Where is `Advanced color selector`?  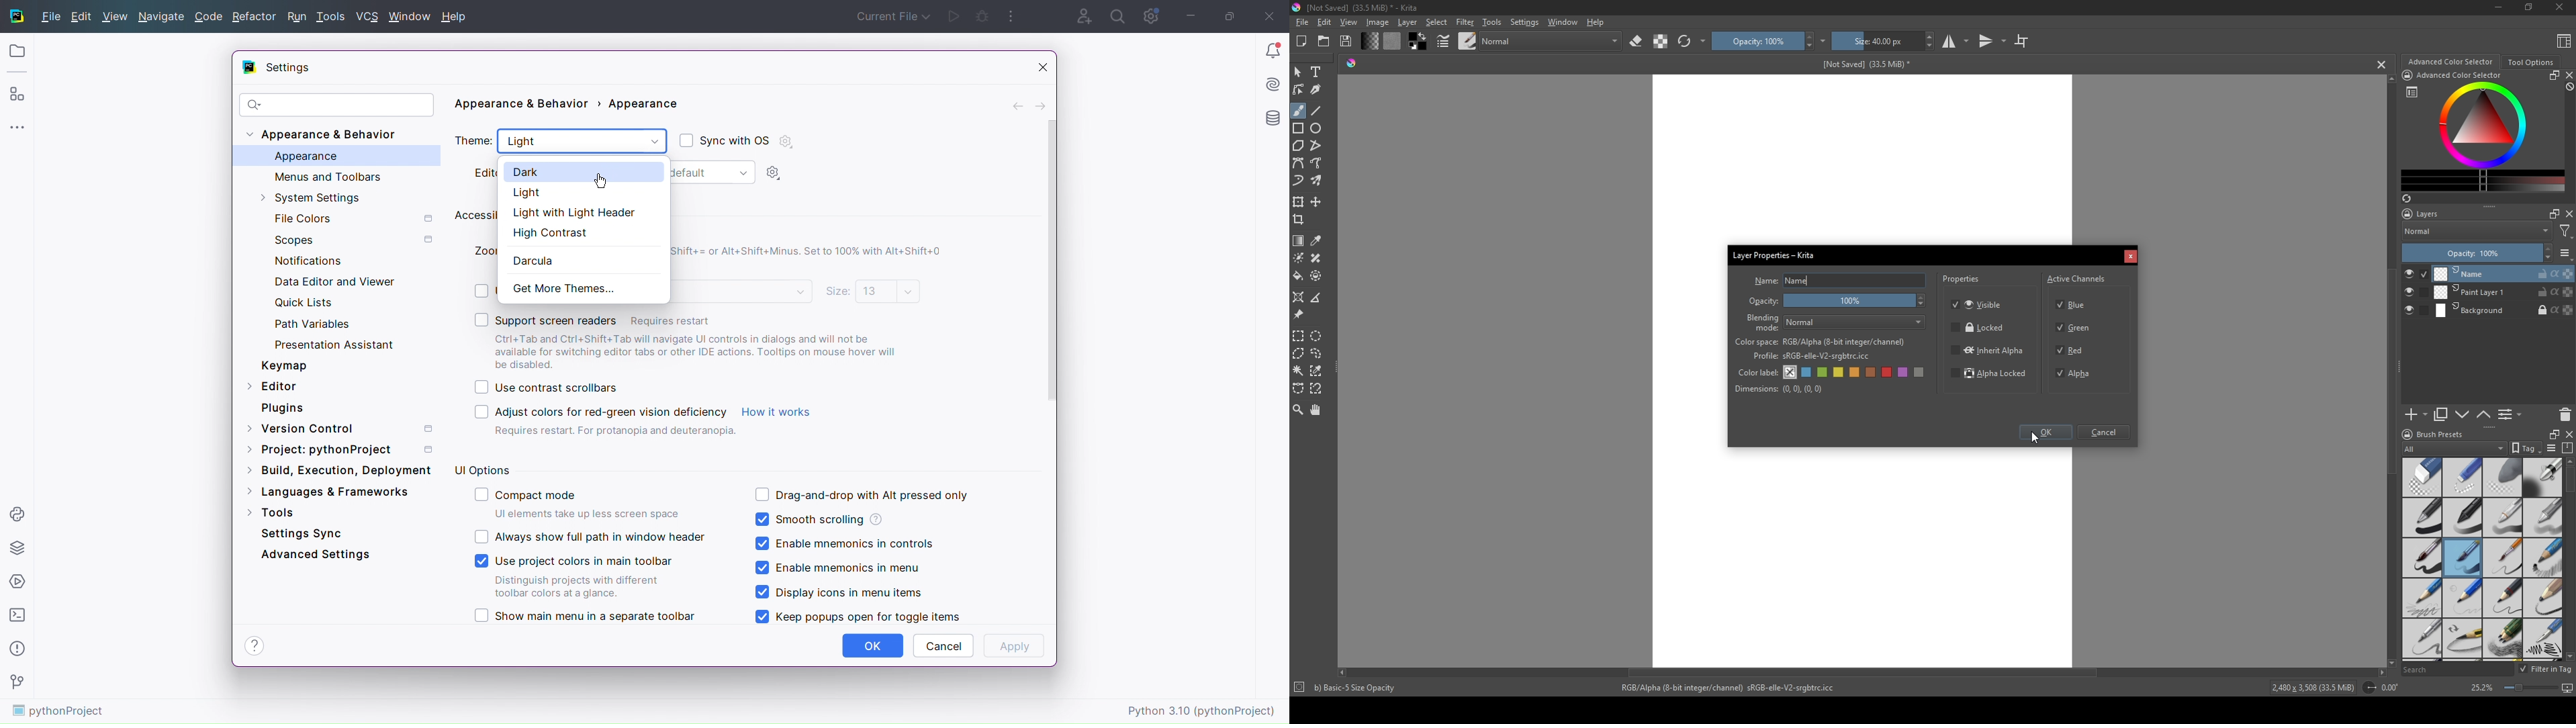 Advanced color selector is located at coordinates (2450, 62).